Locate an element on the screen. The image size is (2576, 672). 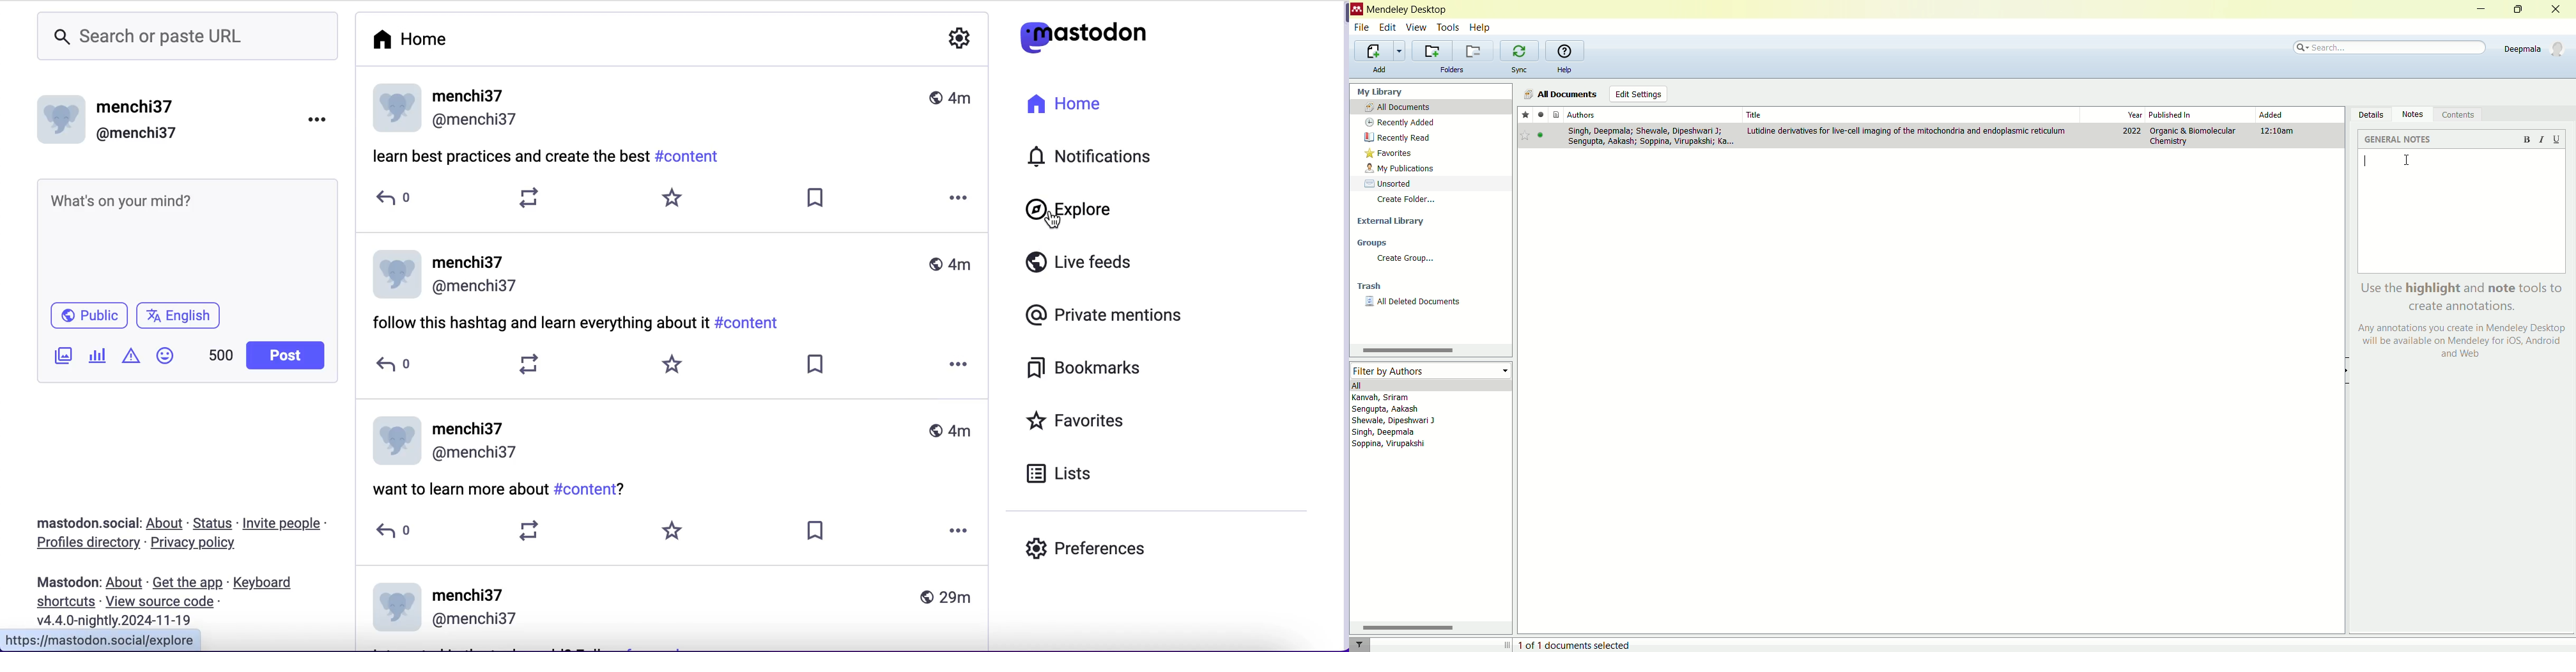
hashtag is located at coordinates (688, 155).